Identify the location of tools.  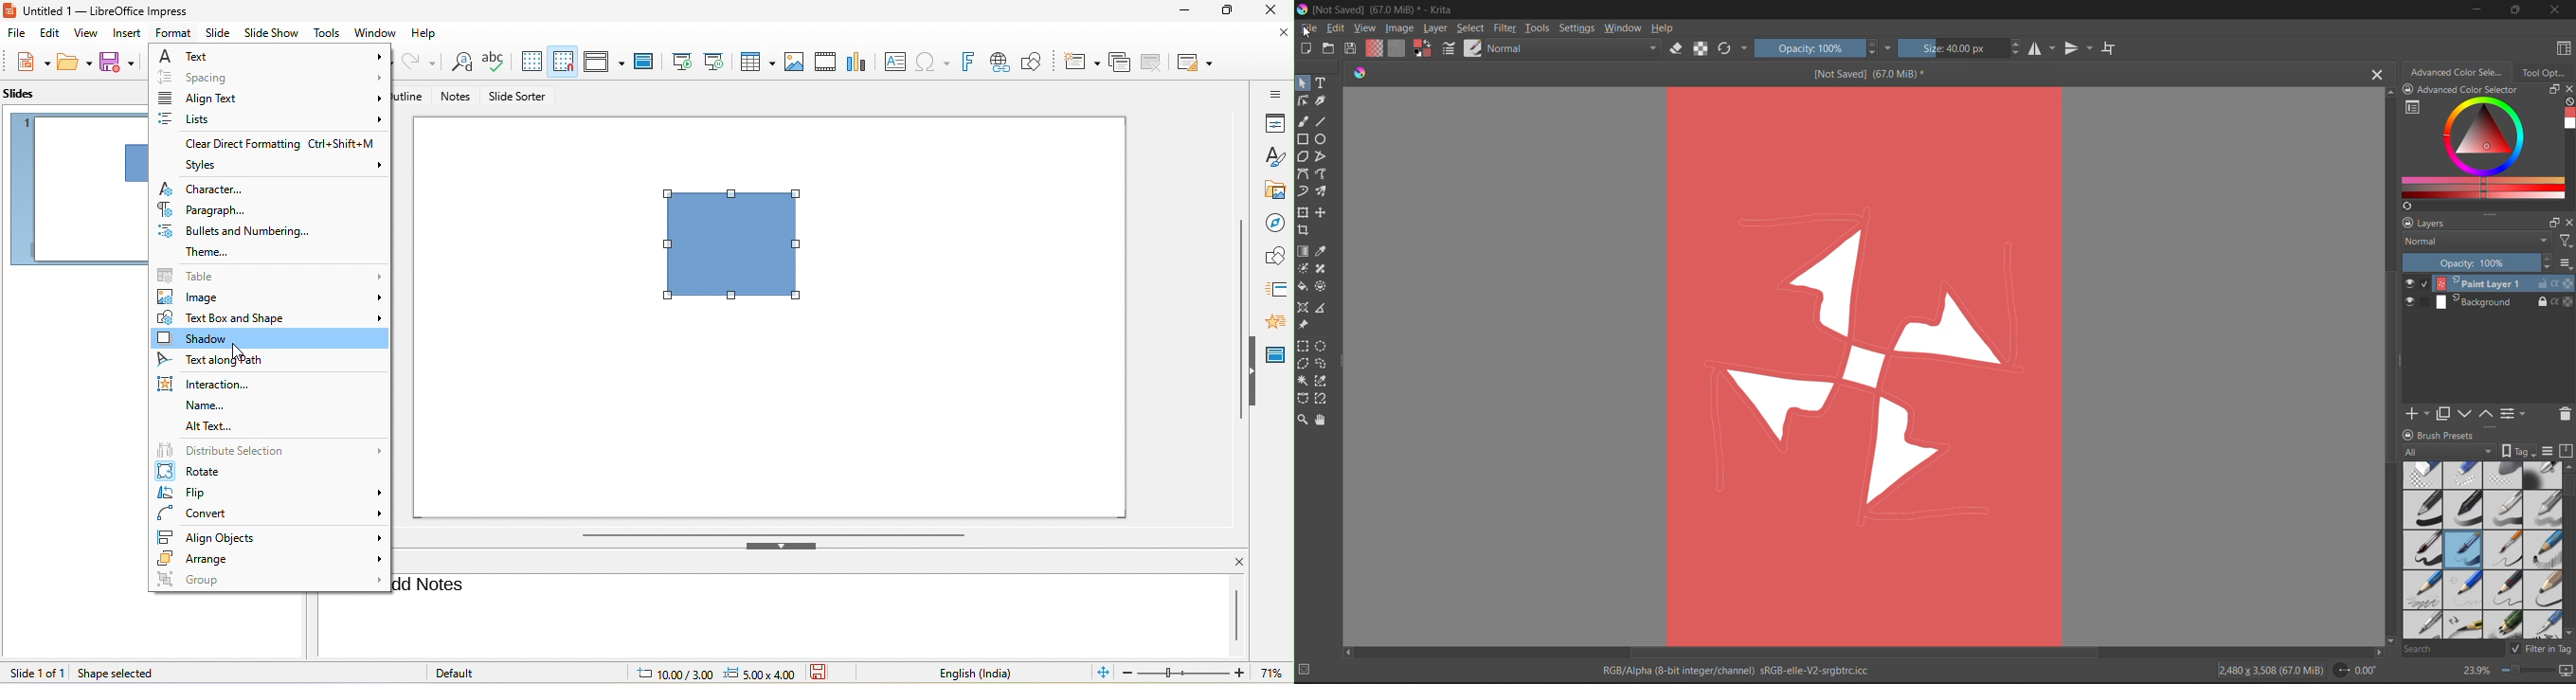
(1321, 102).